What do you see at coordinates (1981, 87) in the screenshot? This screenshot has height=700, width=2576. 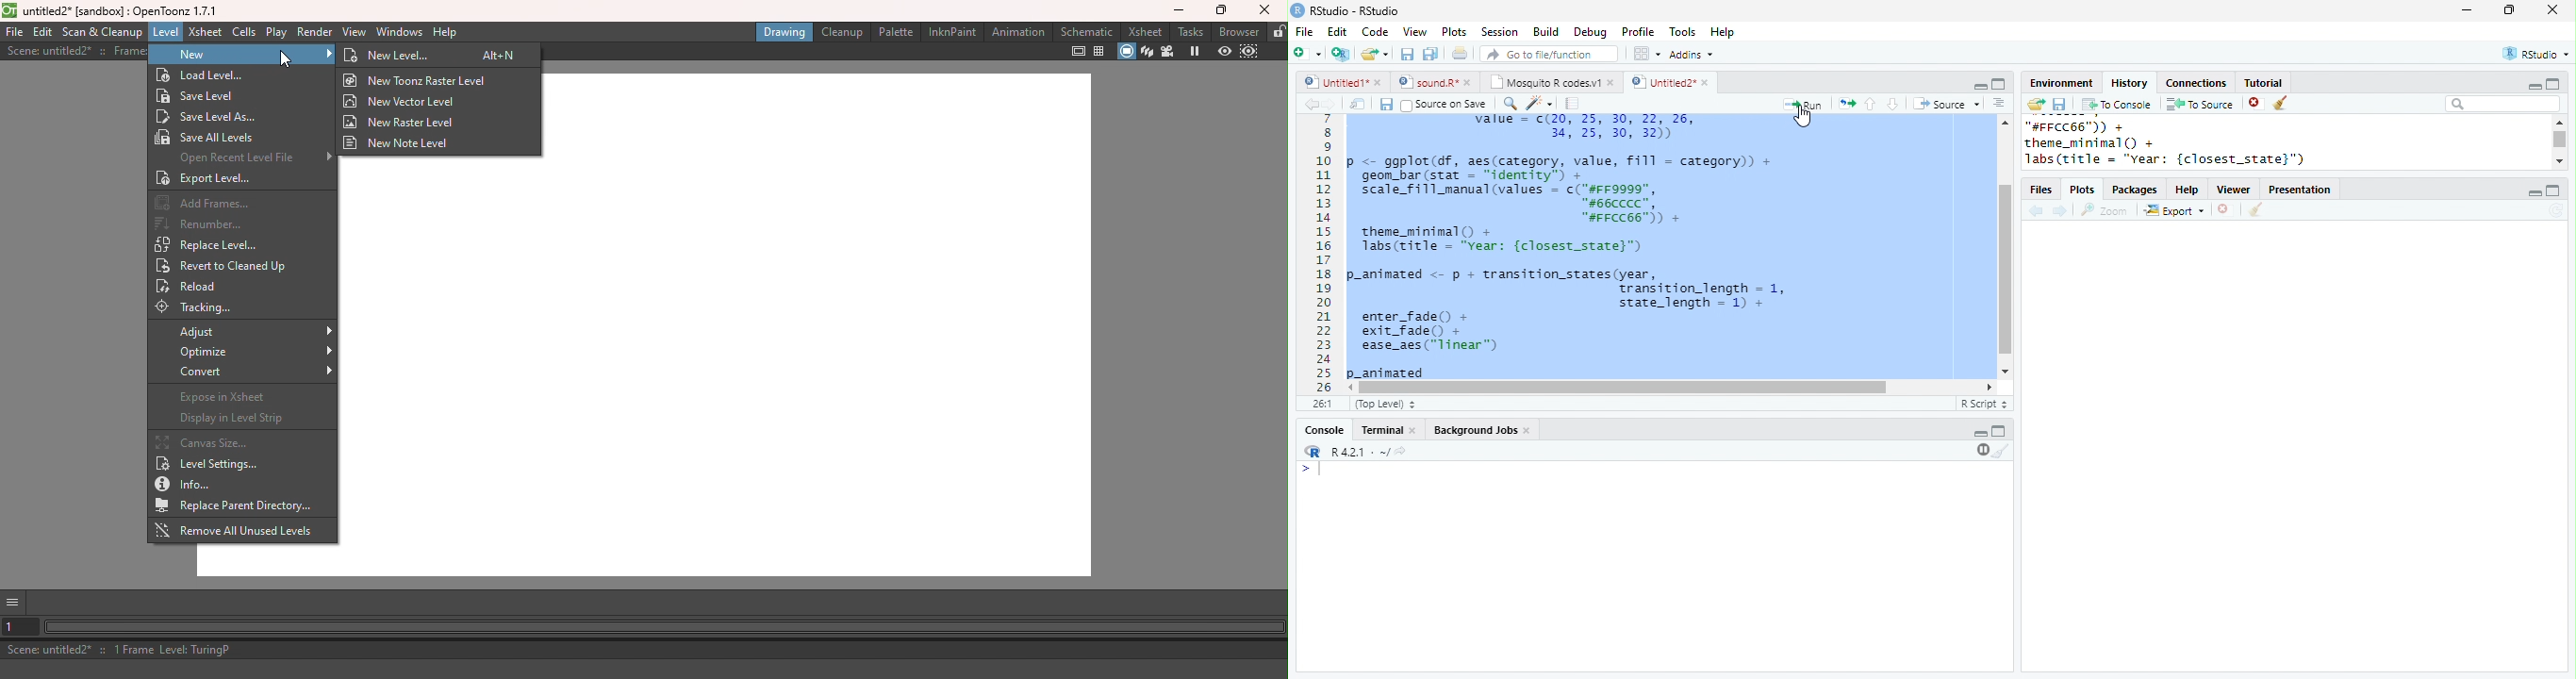 I see `minimize` at bounding box center [1981, 87].